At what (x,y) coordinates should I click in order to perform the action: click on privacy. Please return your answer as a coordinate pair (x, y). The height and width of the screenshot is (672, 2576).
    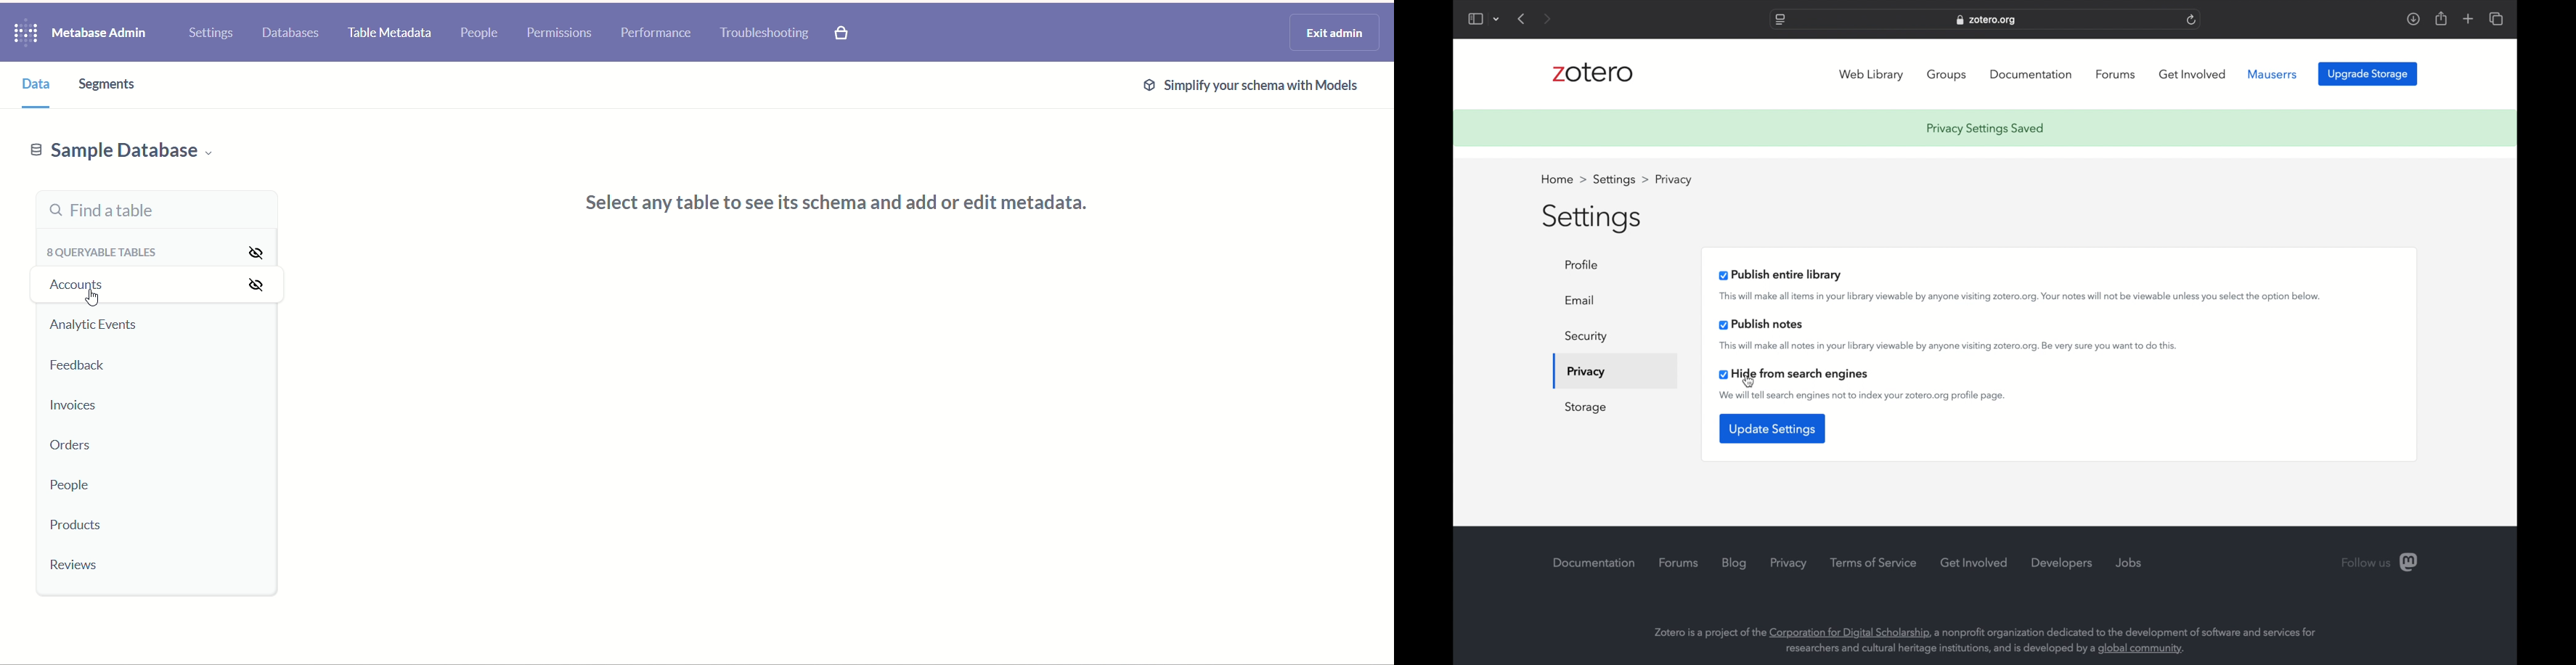
    Looking at the image, I should click on (1586, 372).